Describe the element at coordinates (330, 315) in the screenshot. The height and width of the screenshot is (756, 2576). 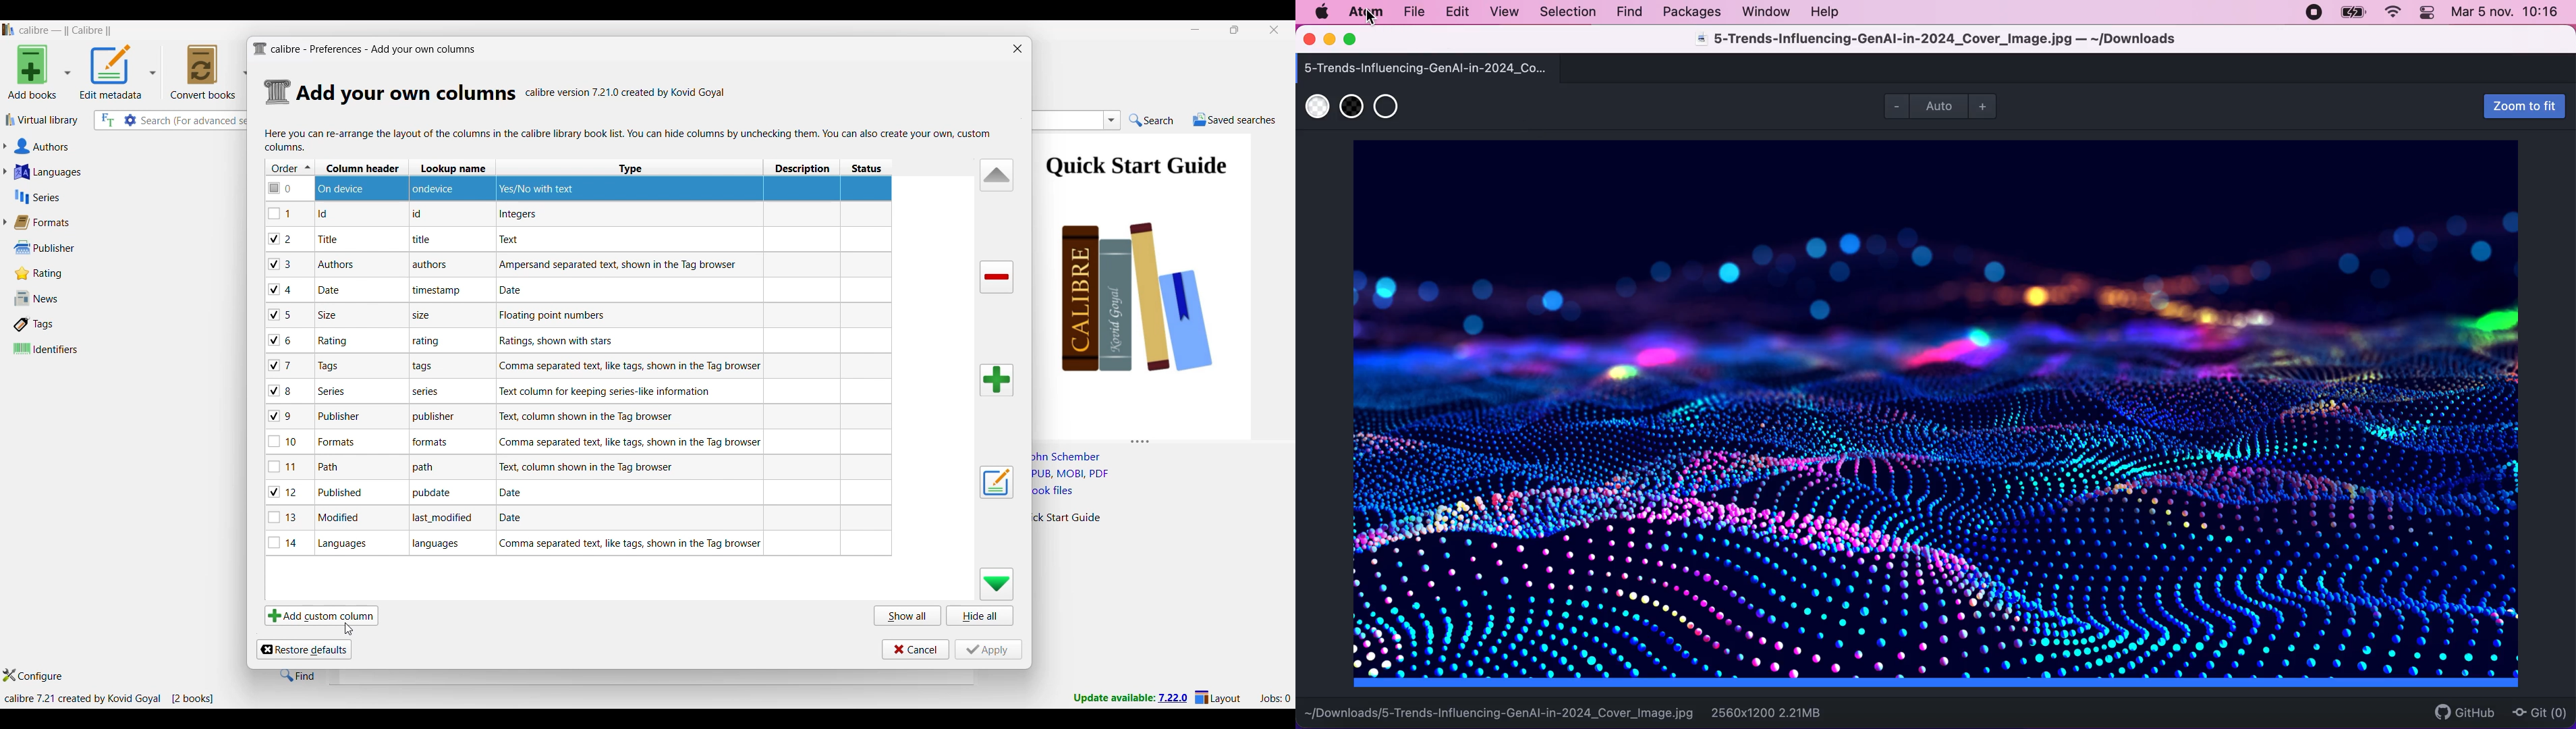
I see `Note` at that location.